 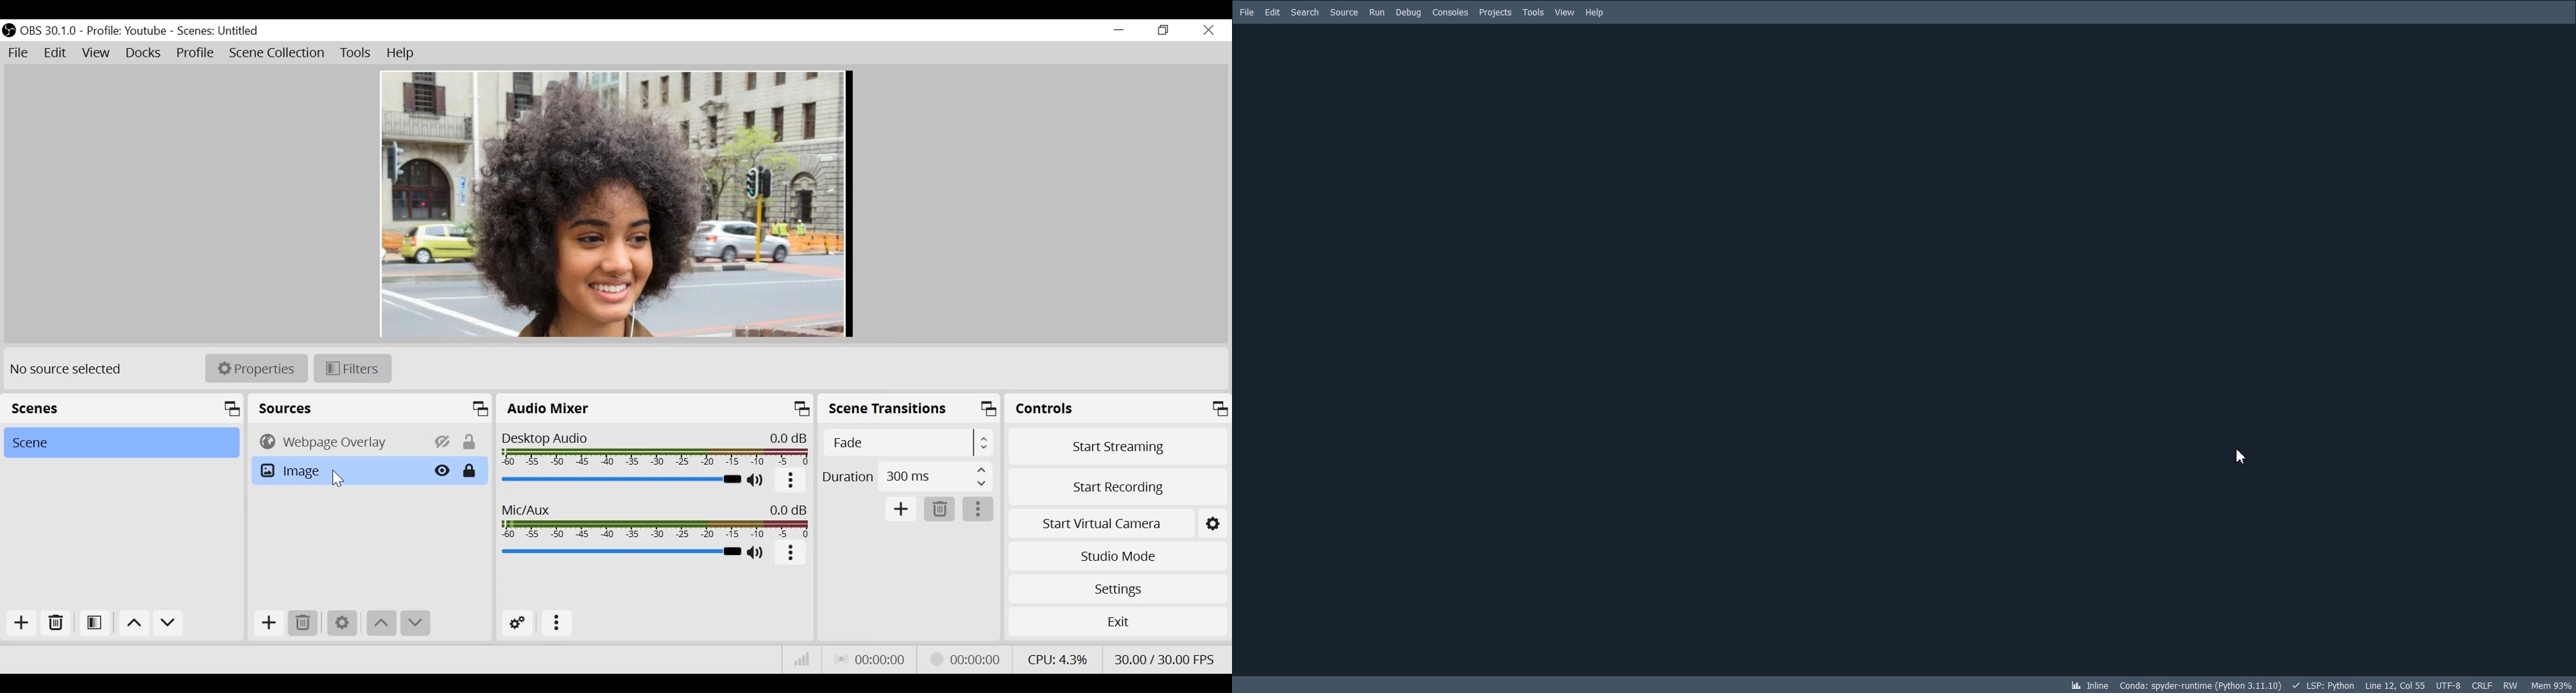 What do you see at coordinates (1246, 13) in the screenshot?
I see `File` at bounding box center [1246, 13].